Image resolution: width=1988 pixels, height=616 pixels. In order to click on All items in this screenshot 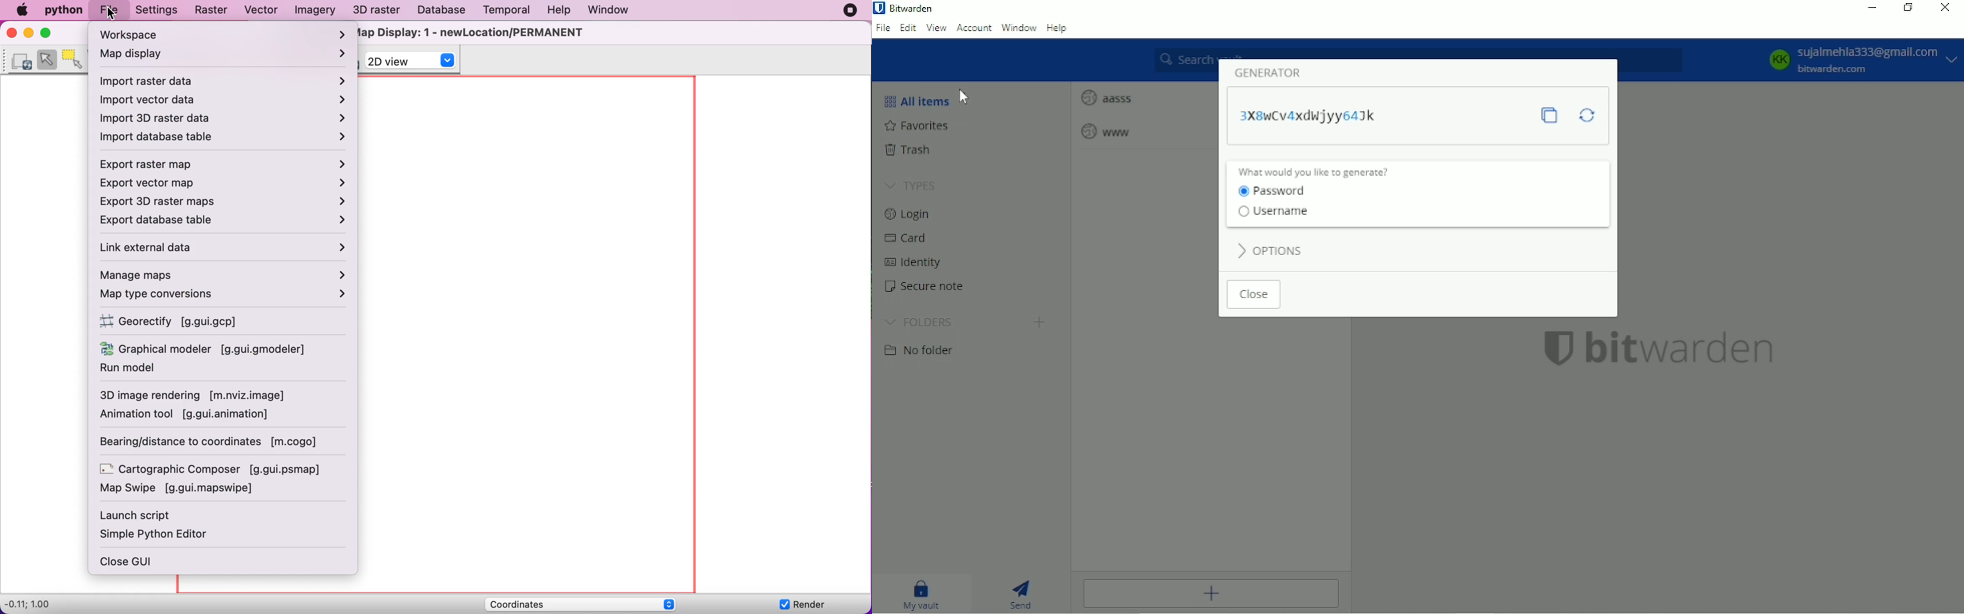, I will do `click(916, 99)`.